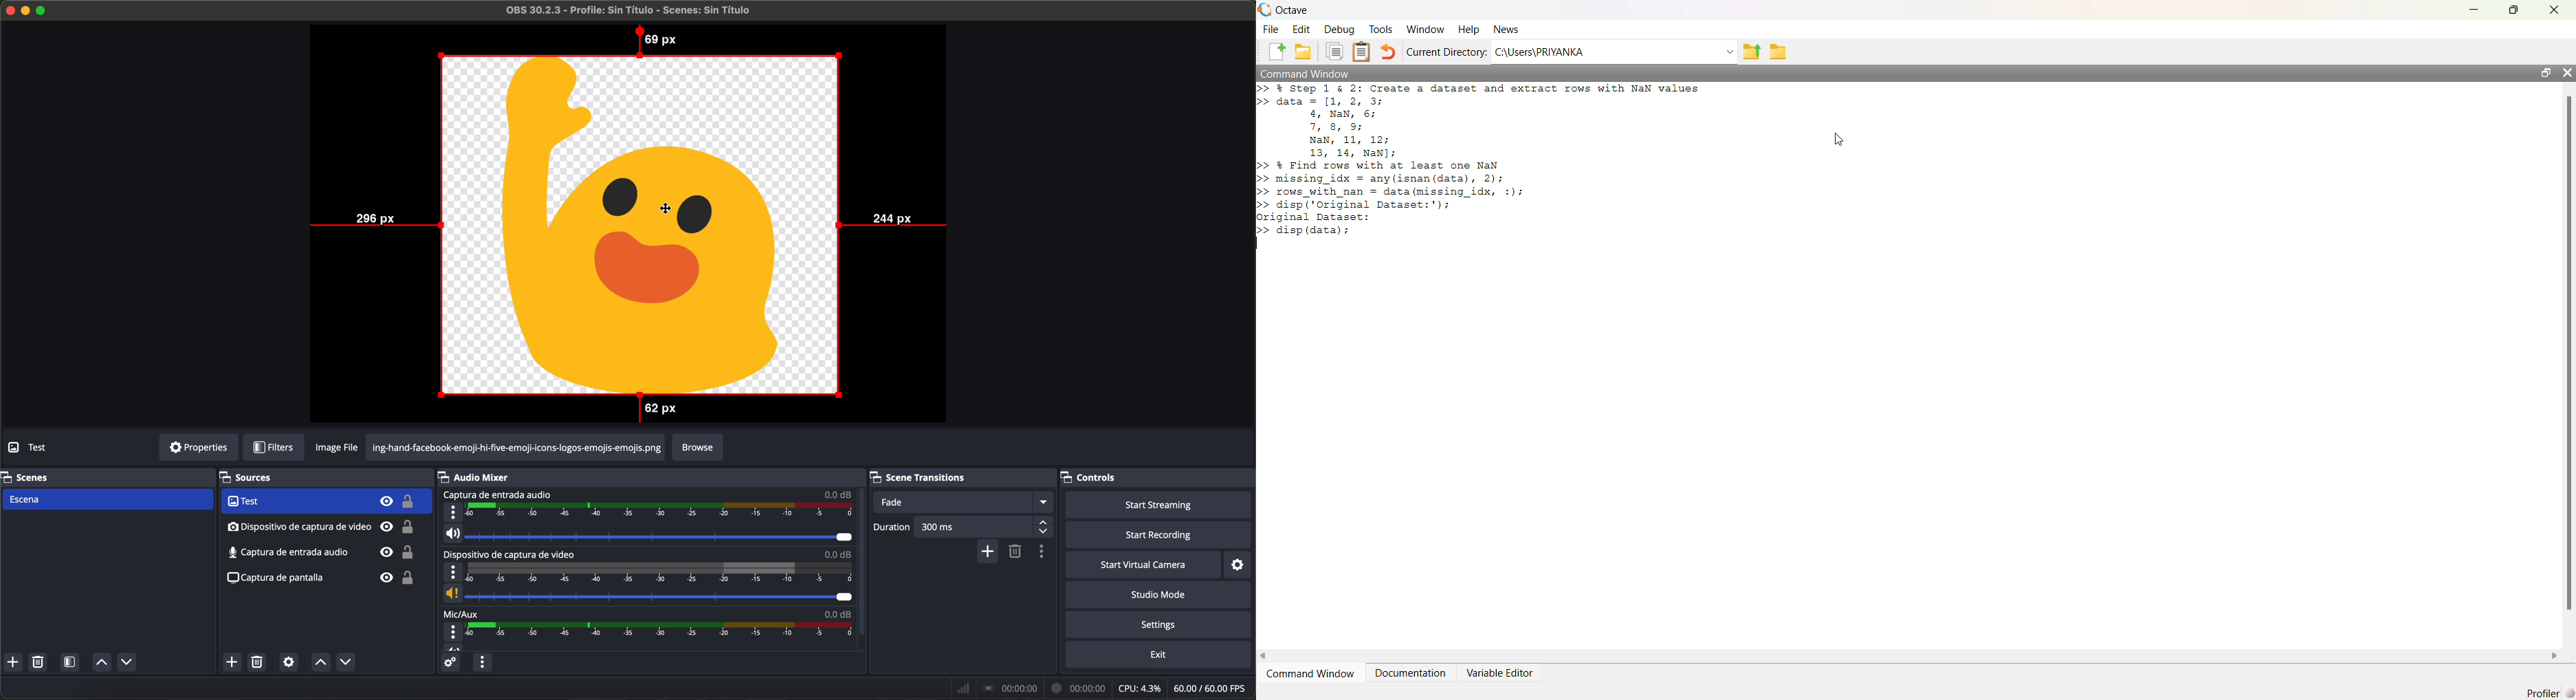  I want to click on start virtual camera, so click(1143, 565).